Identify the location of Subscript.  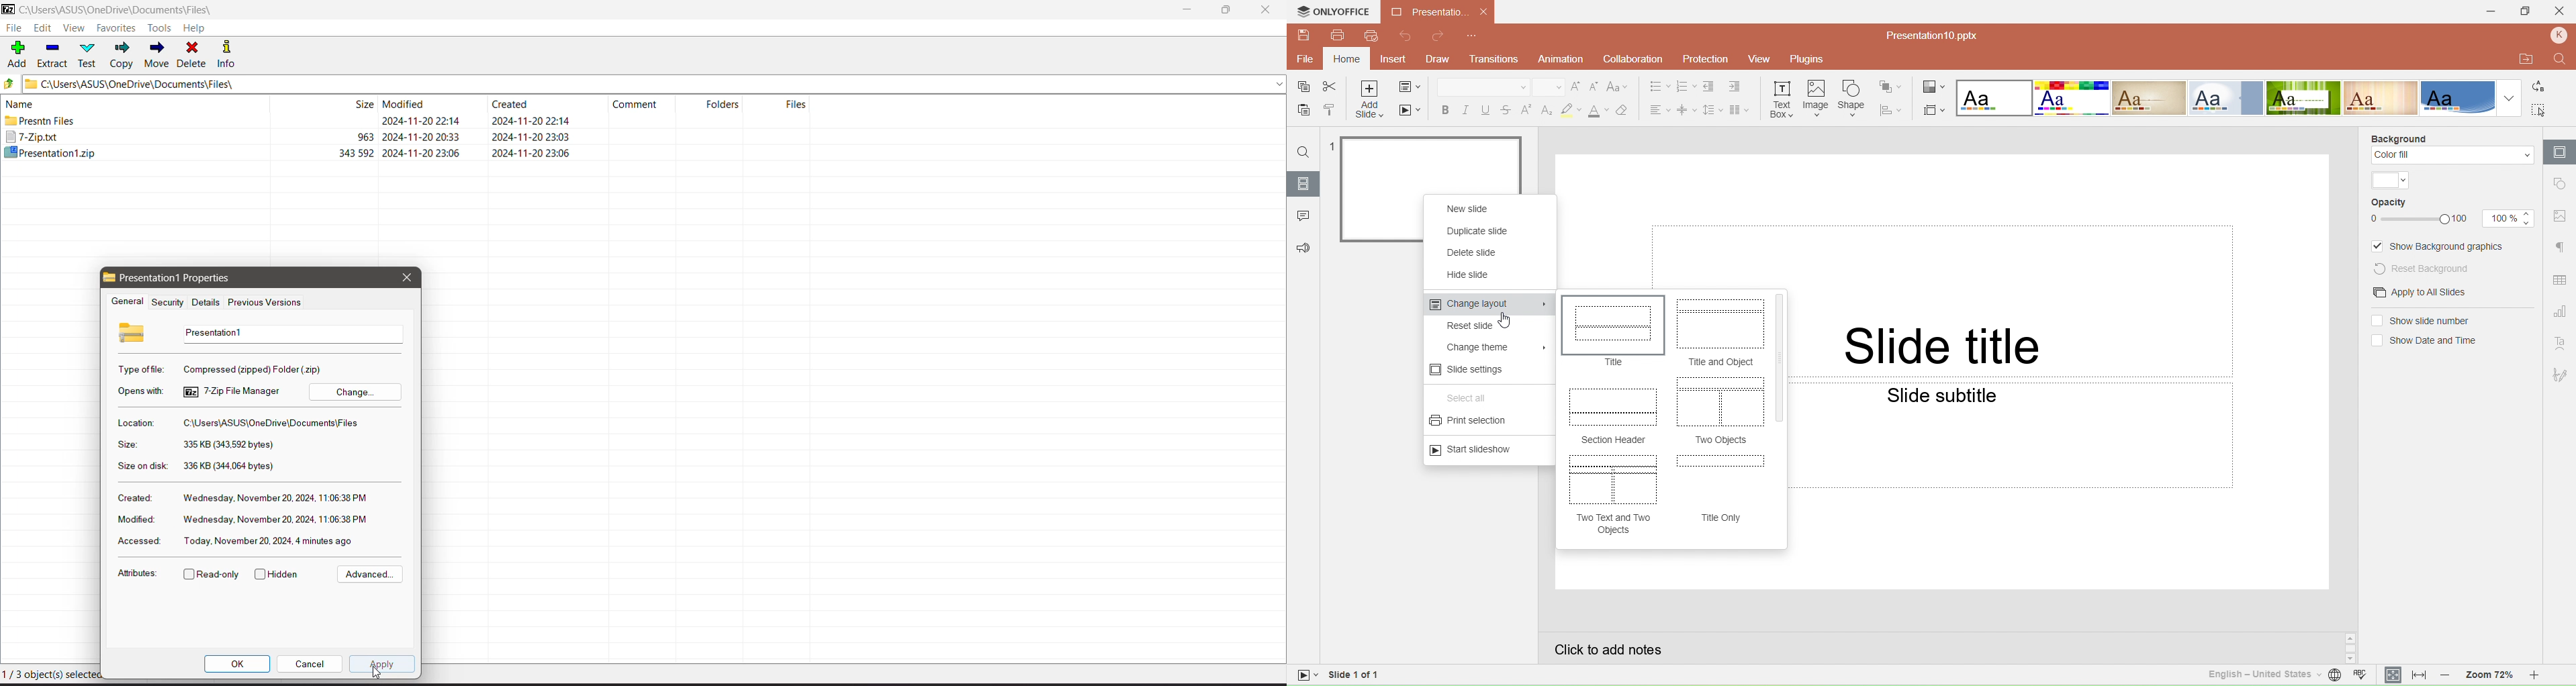
(1546, 109).